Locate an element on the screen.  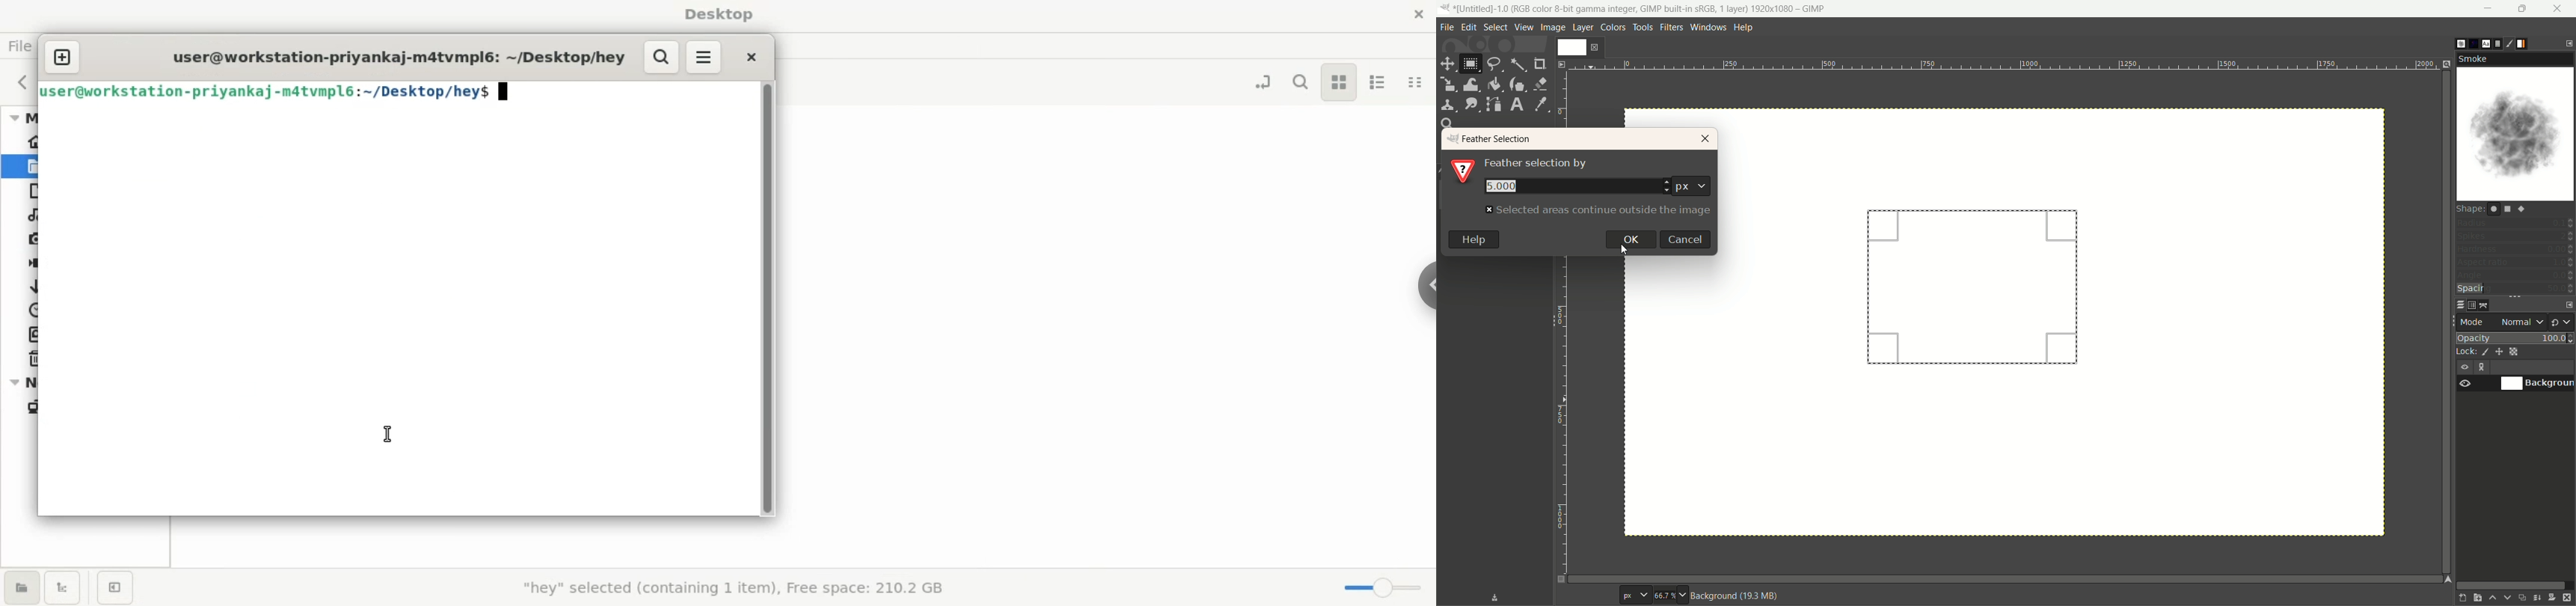
select is located at coordinates (1496, 27).